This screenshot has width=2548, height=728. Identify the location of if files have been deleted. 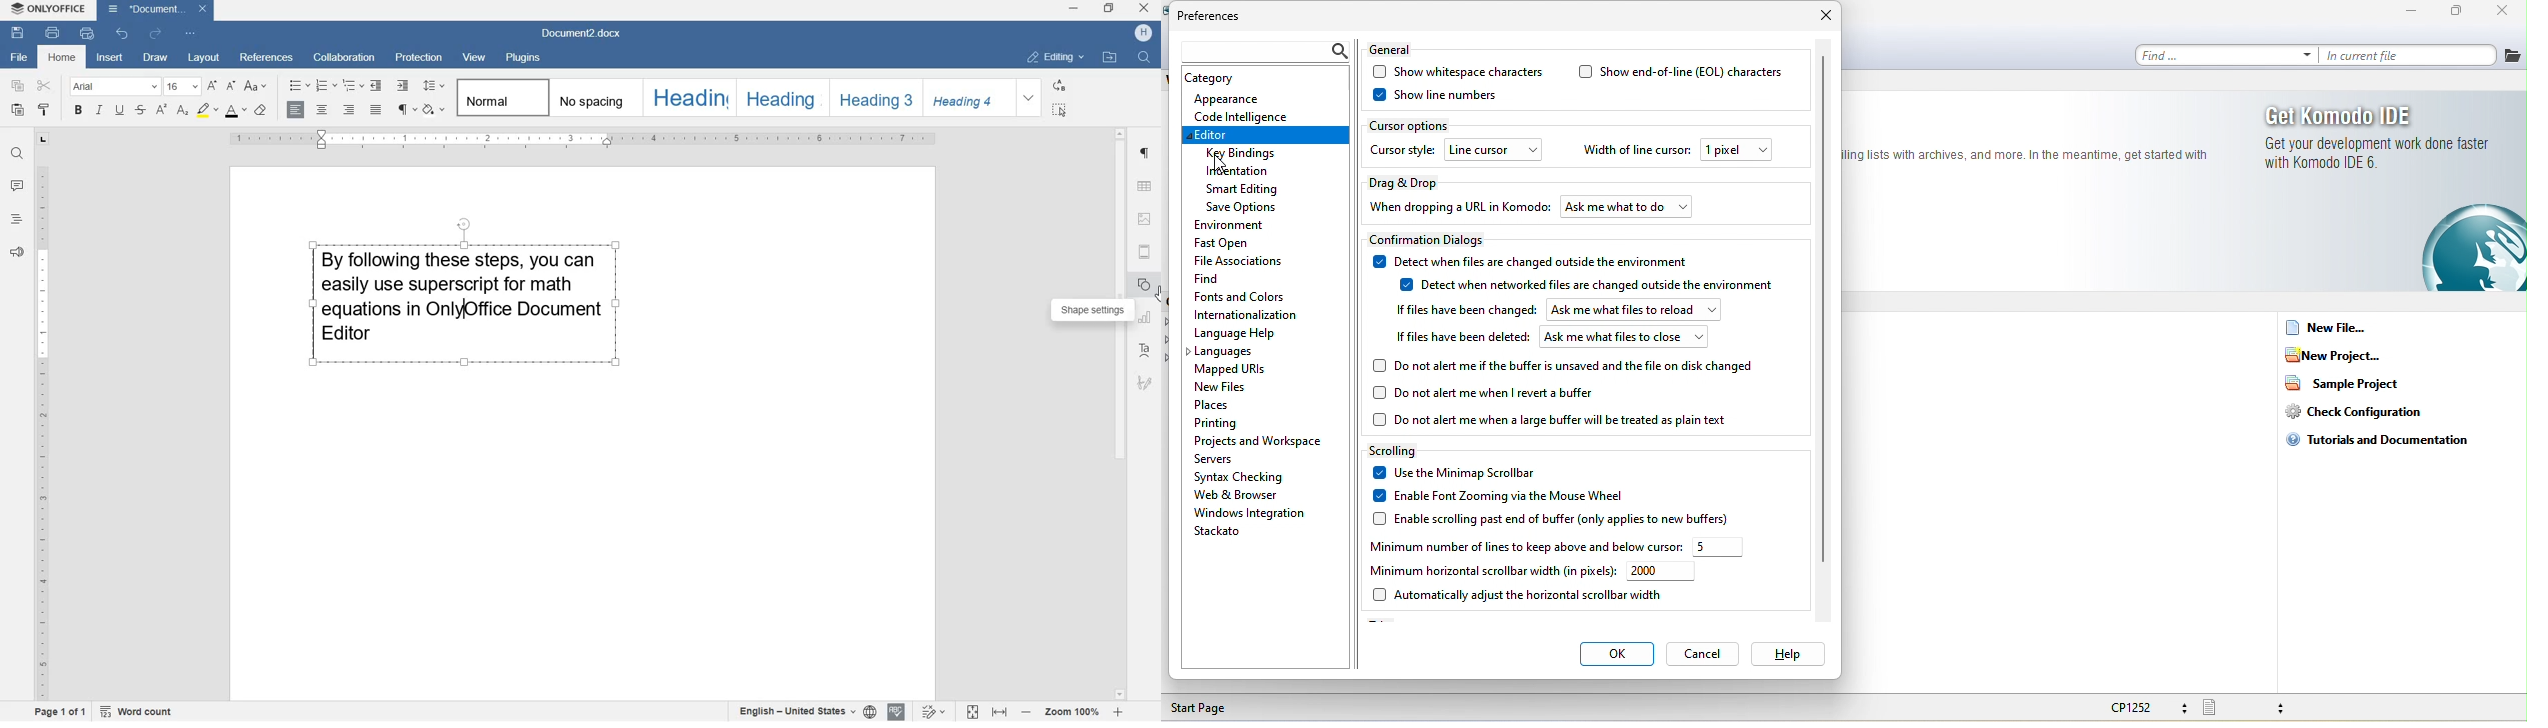
(1461, 339).